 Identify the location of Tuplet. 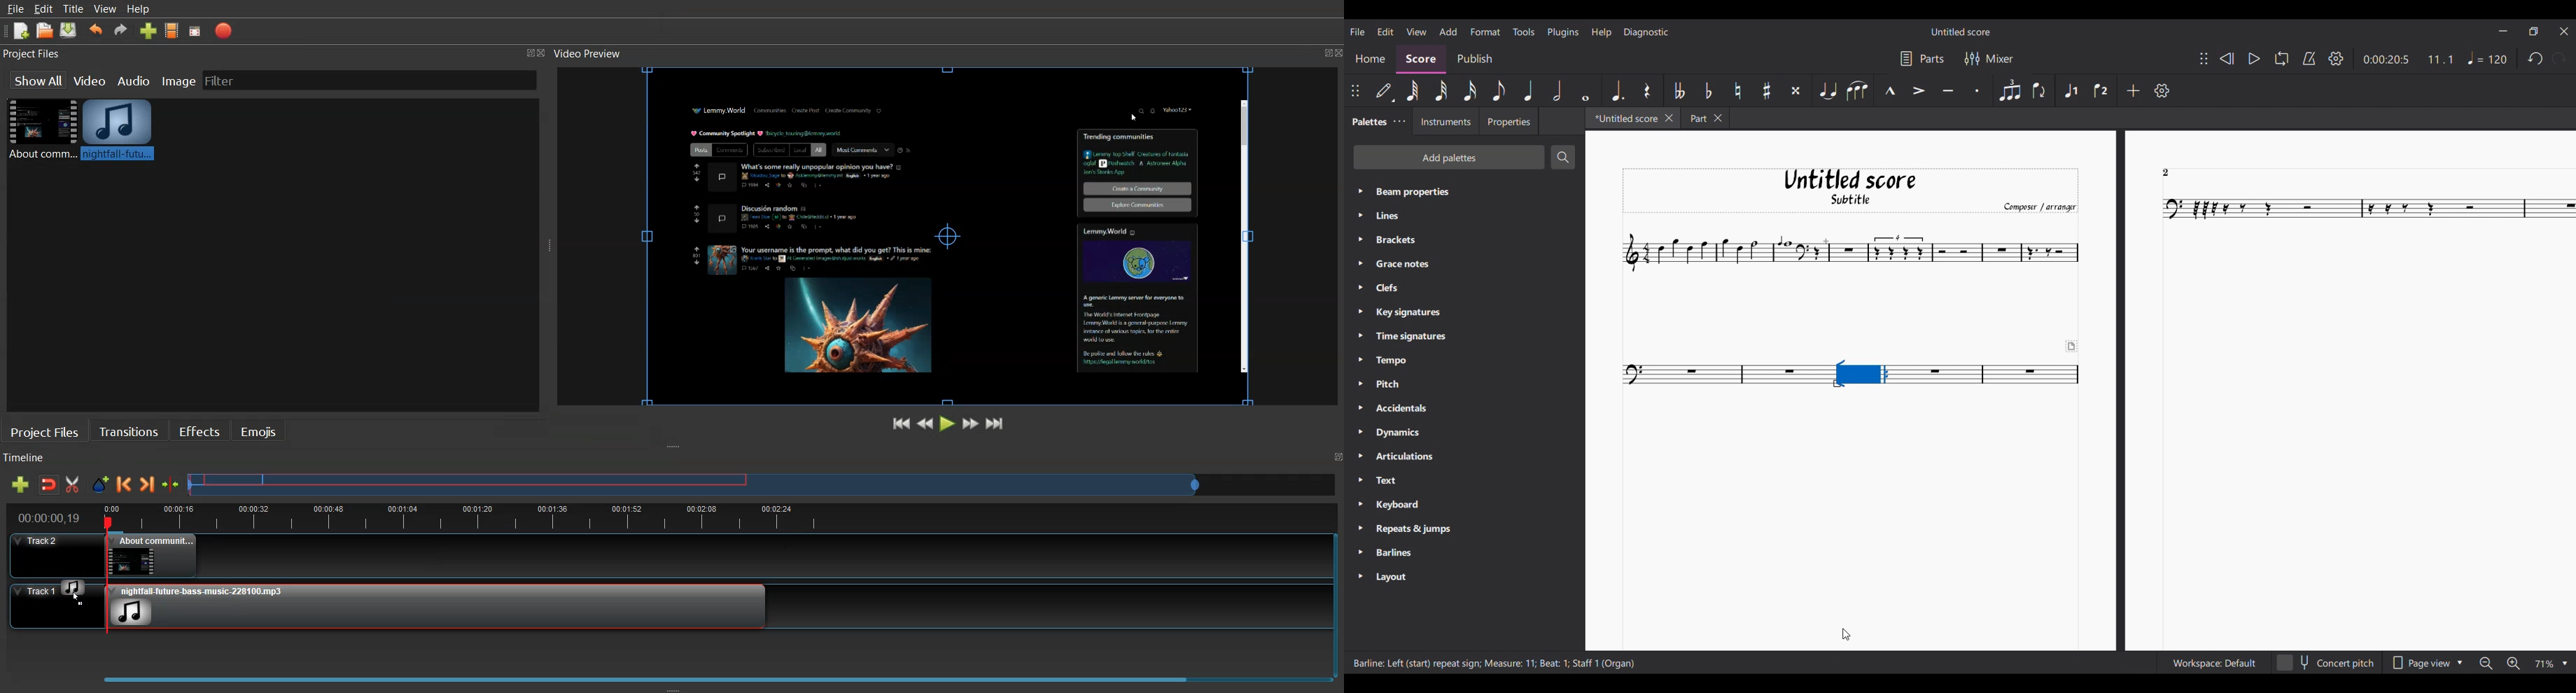
(2010, 90).